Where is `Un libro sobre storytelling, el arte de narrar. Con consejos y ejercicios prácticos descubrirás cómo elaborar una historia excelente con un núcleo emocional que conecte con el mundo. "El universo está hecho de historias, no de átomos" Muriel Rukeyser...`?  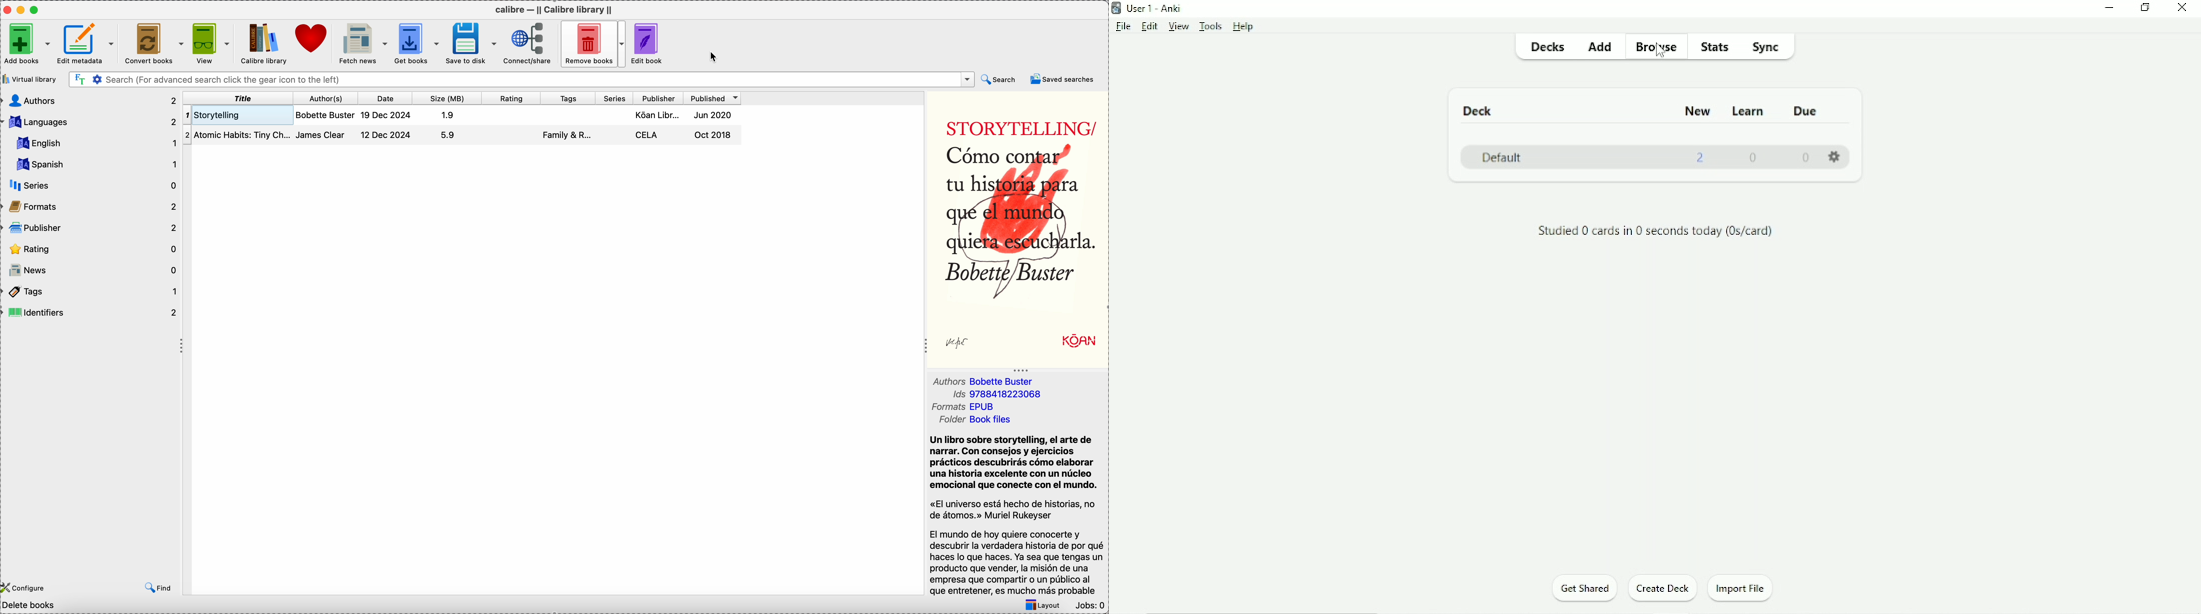 Un libro sobre storytelling, el arte de narrar. Con consejos y ejercicios prácticos descubrirás cómo elaborar una historia excelente con un núcleo emocional que conecte con el mundo. "El universo está hecho de historias, no de átomos" Muriel Rukeyser... is located at coordinates (1018, 515).